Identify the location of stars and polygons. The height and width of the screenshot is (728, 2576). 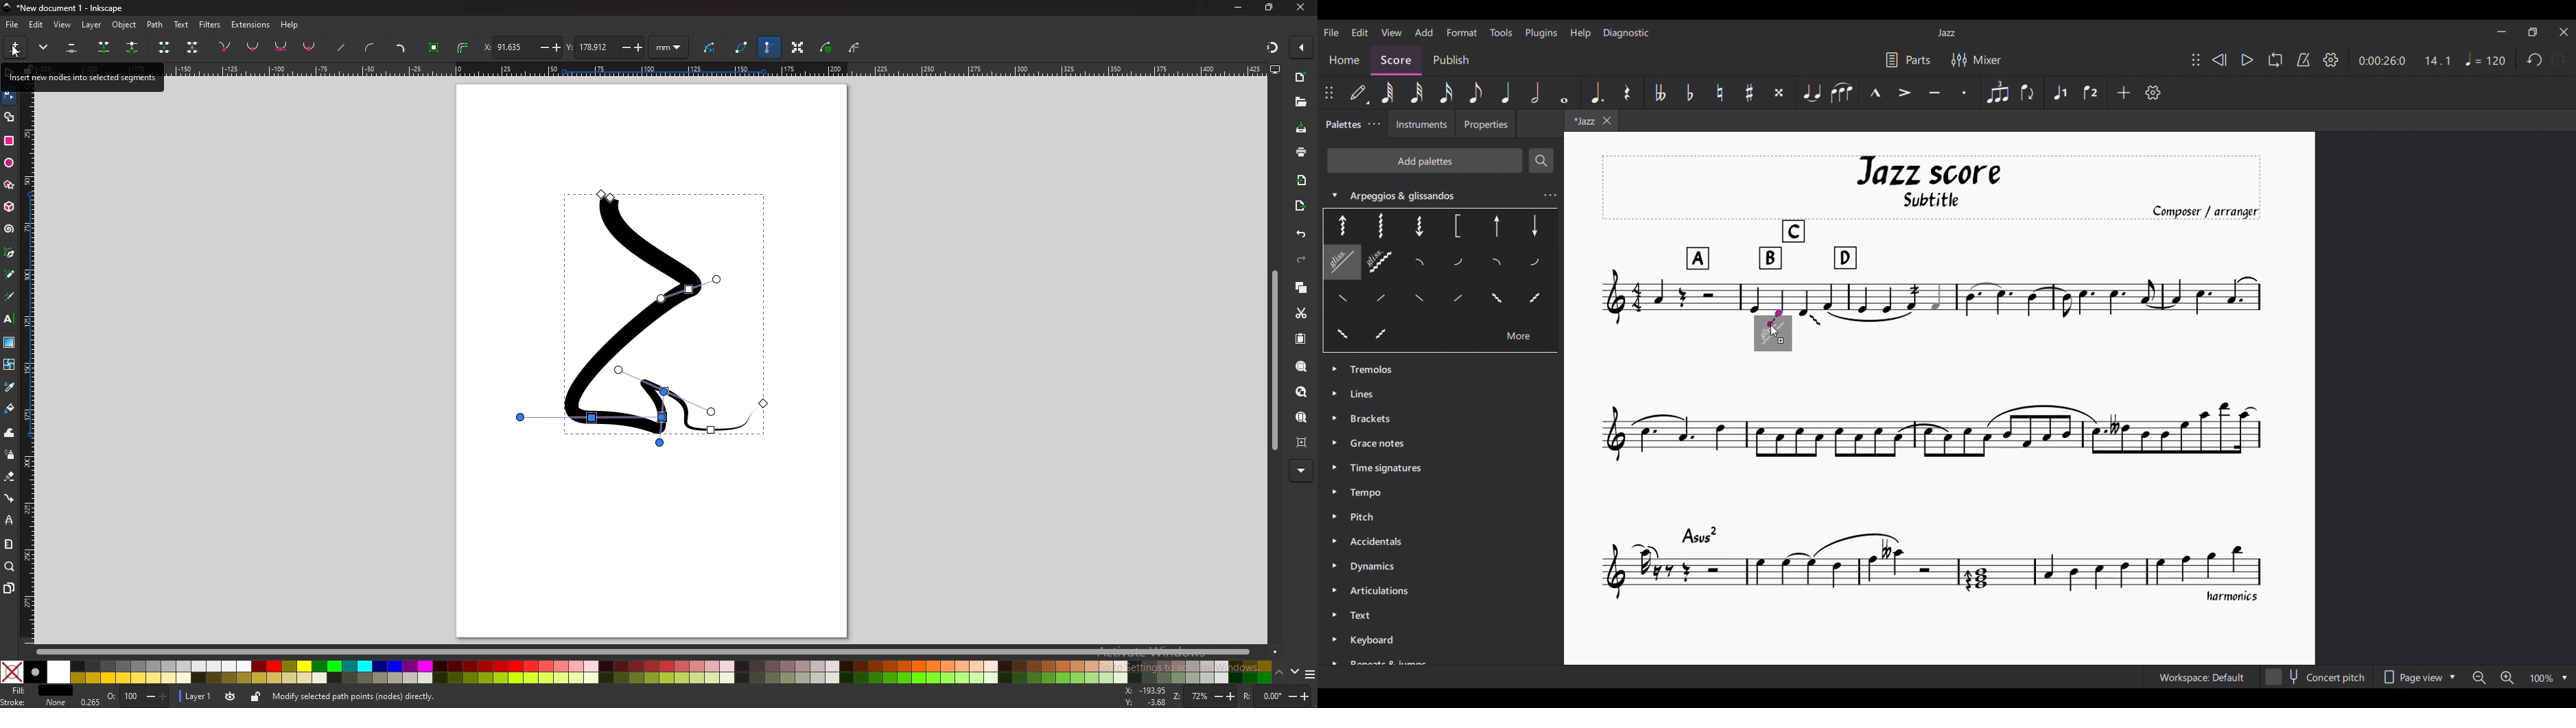
(8, 185).